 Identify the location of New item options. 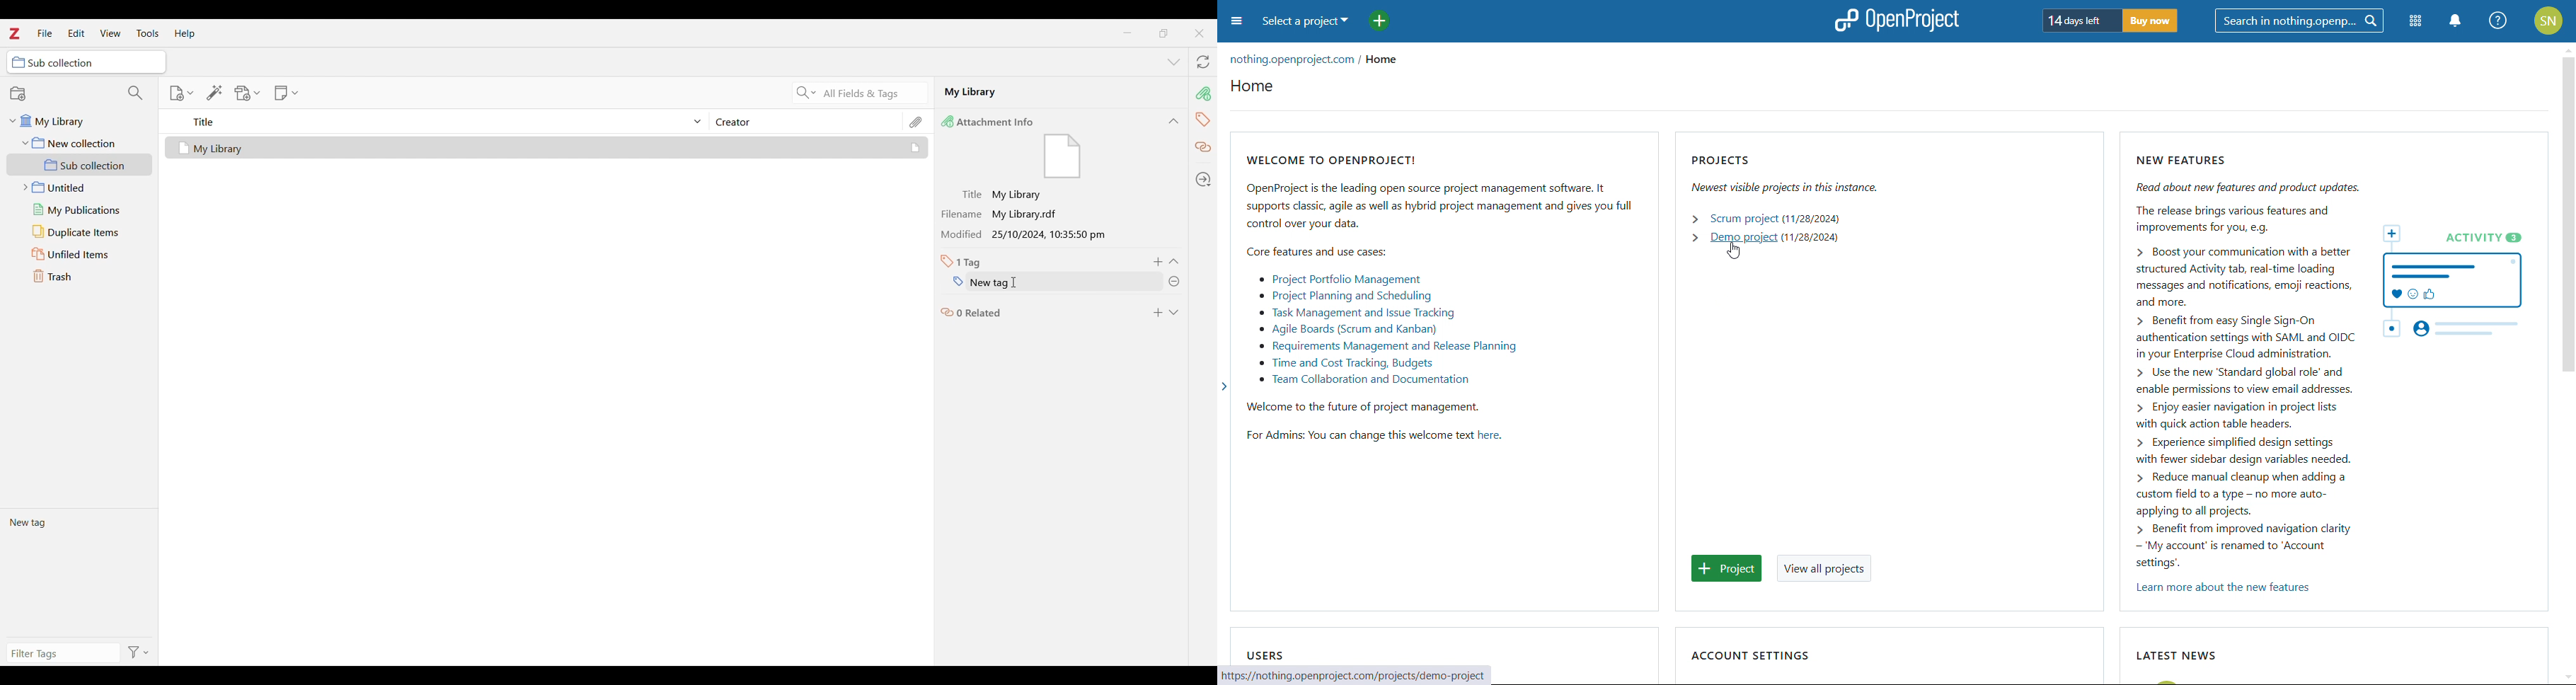
(181, 93).